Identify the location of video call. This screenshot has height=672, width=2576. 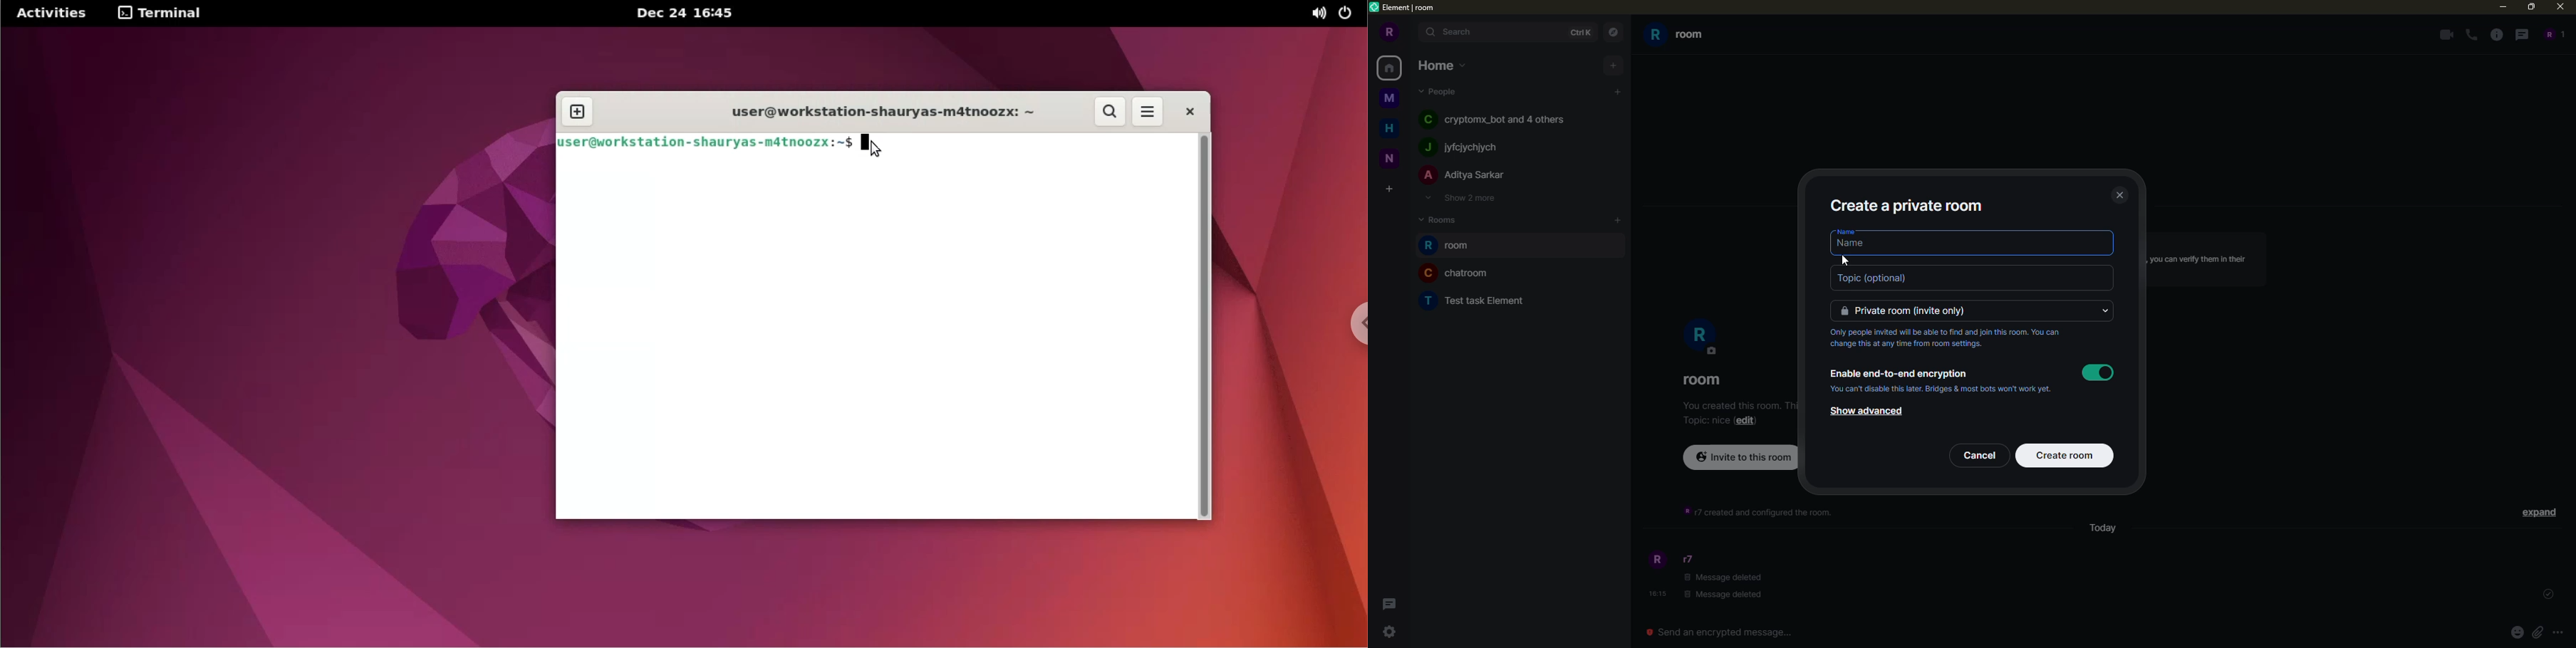
(2444, 33).